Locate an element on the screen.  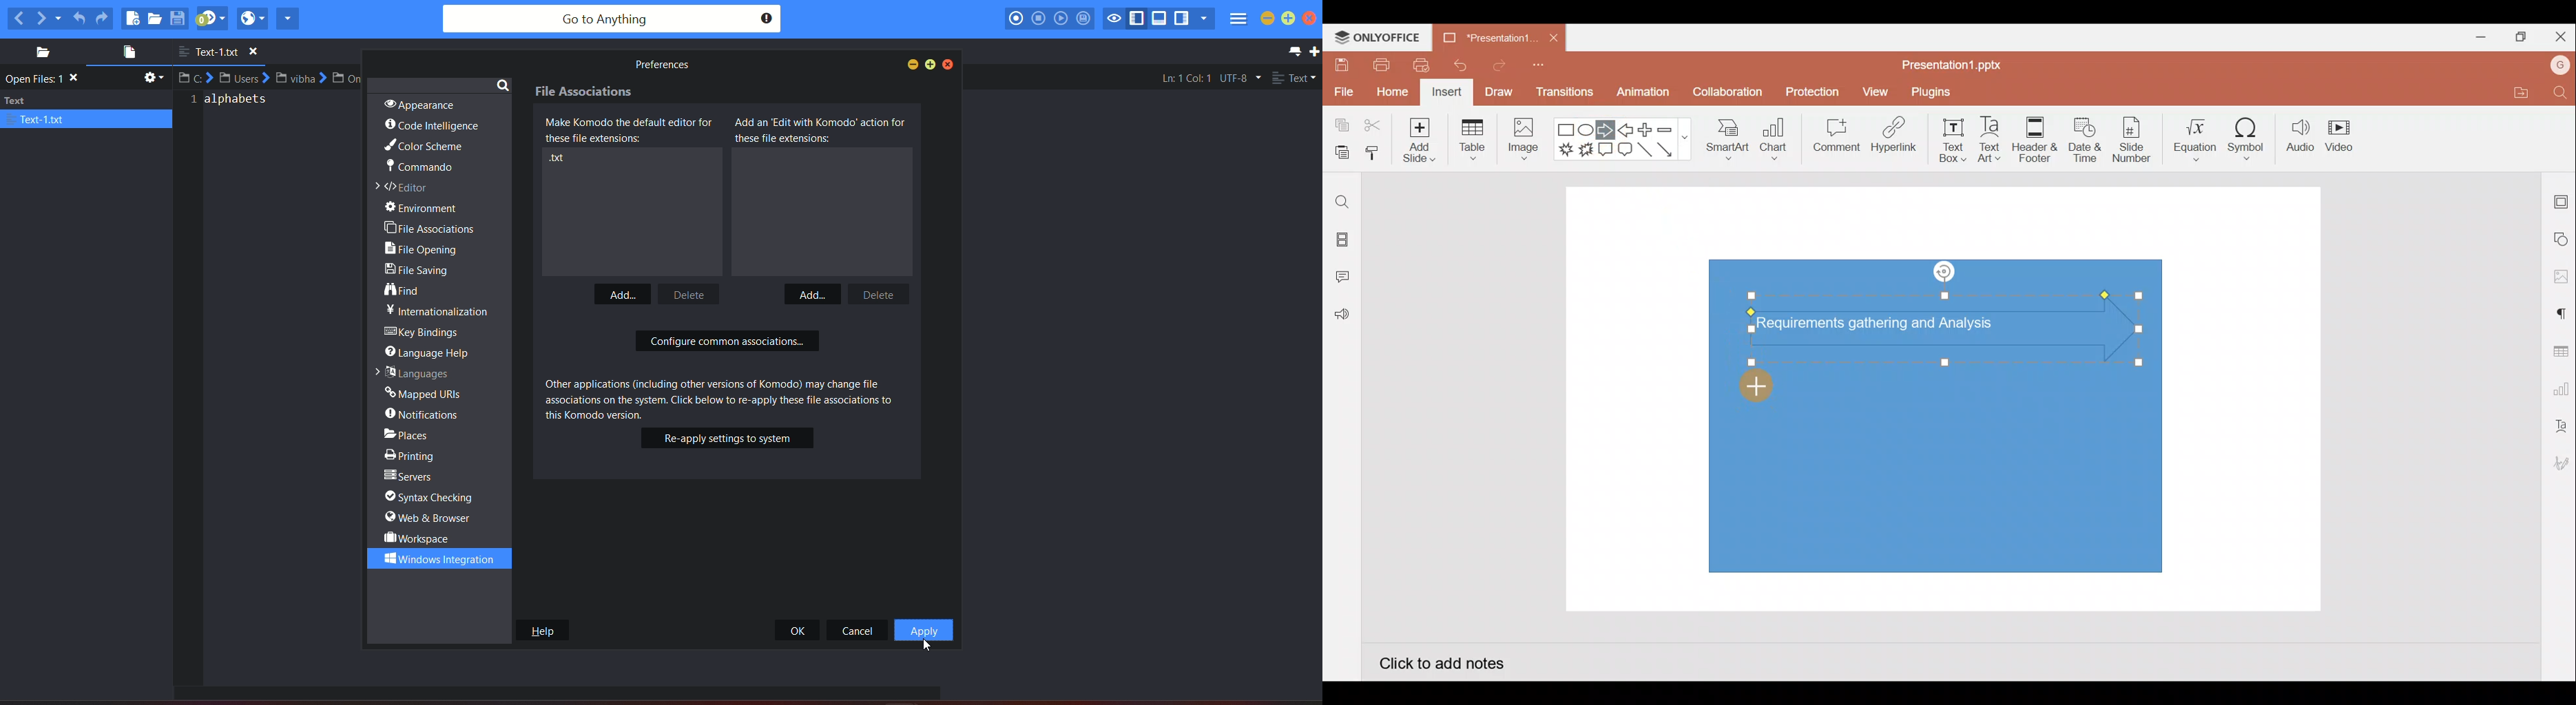
Cursor on rectangle is located at coordinates (1765, 389).